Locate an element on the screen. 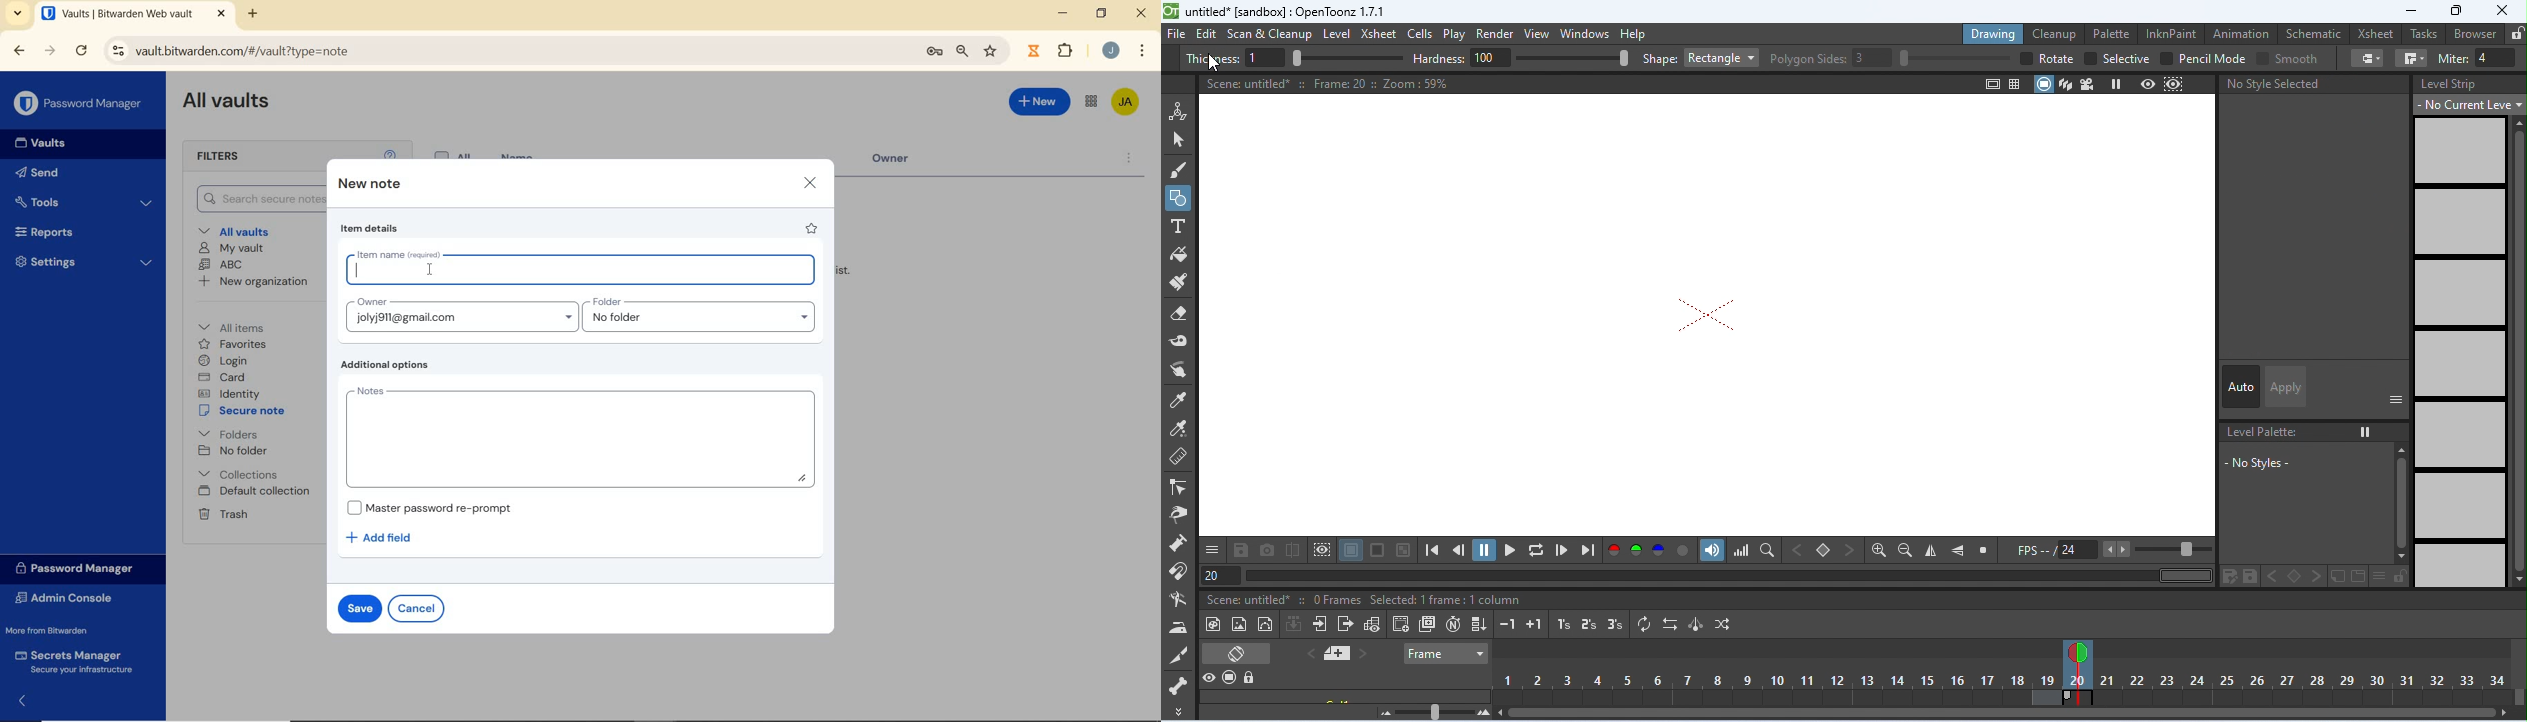 This screenshot has width=2548, height=728. identity is located at coordinates (229, 393).